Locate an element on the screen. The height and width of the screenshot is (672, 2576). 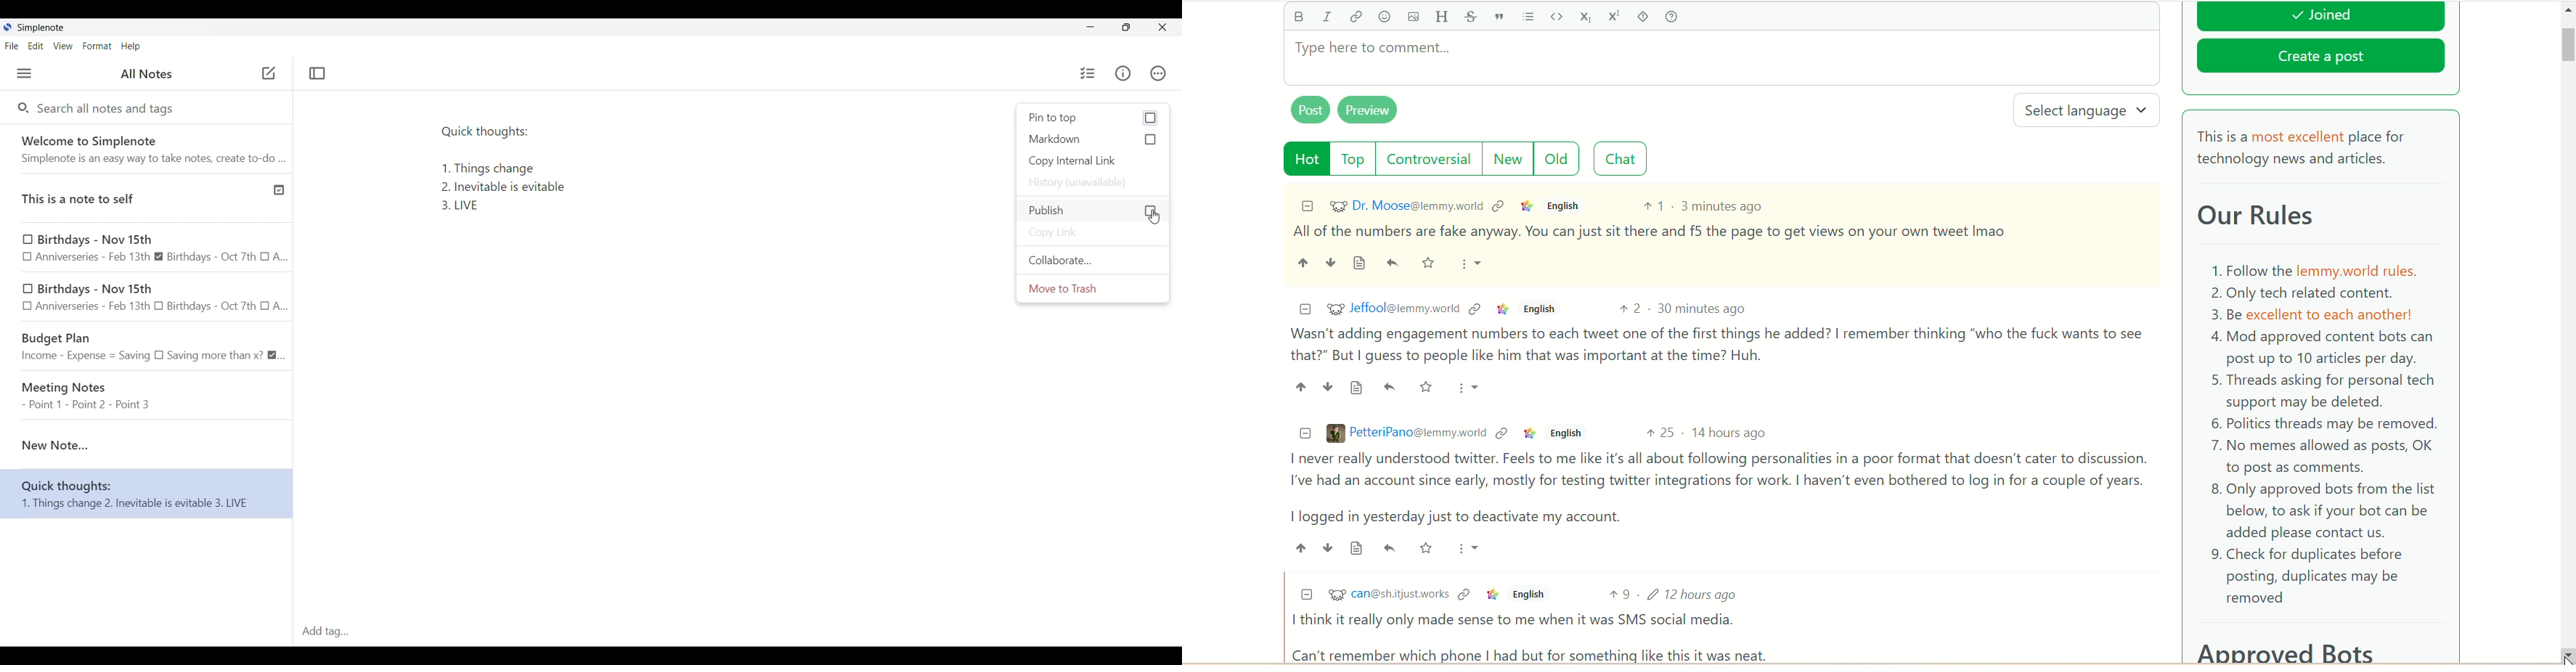
Insert checklist is located at coordinates (1088, 73).